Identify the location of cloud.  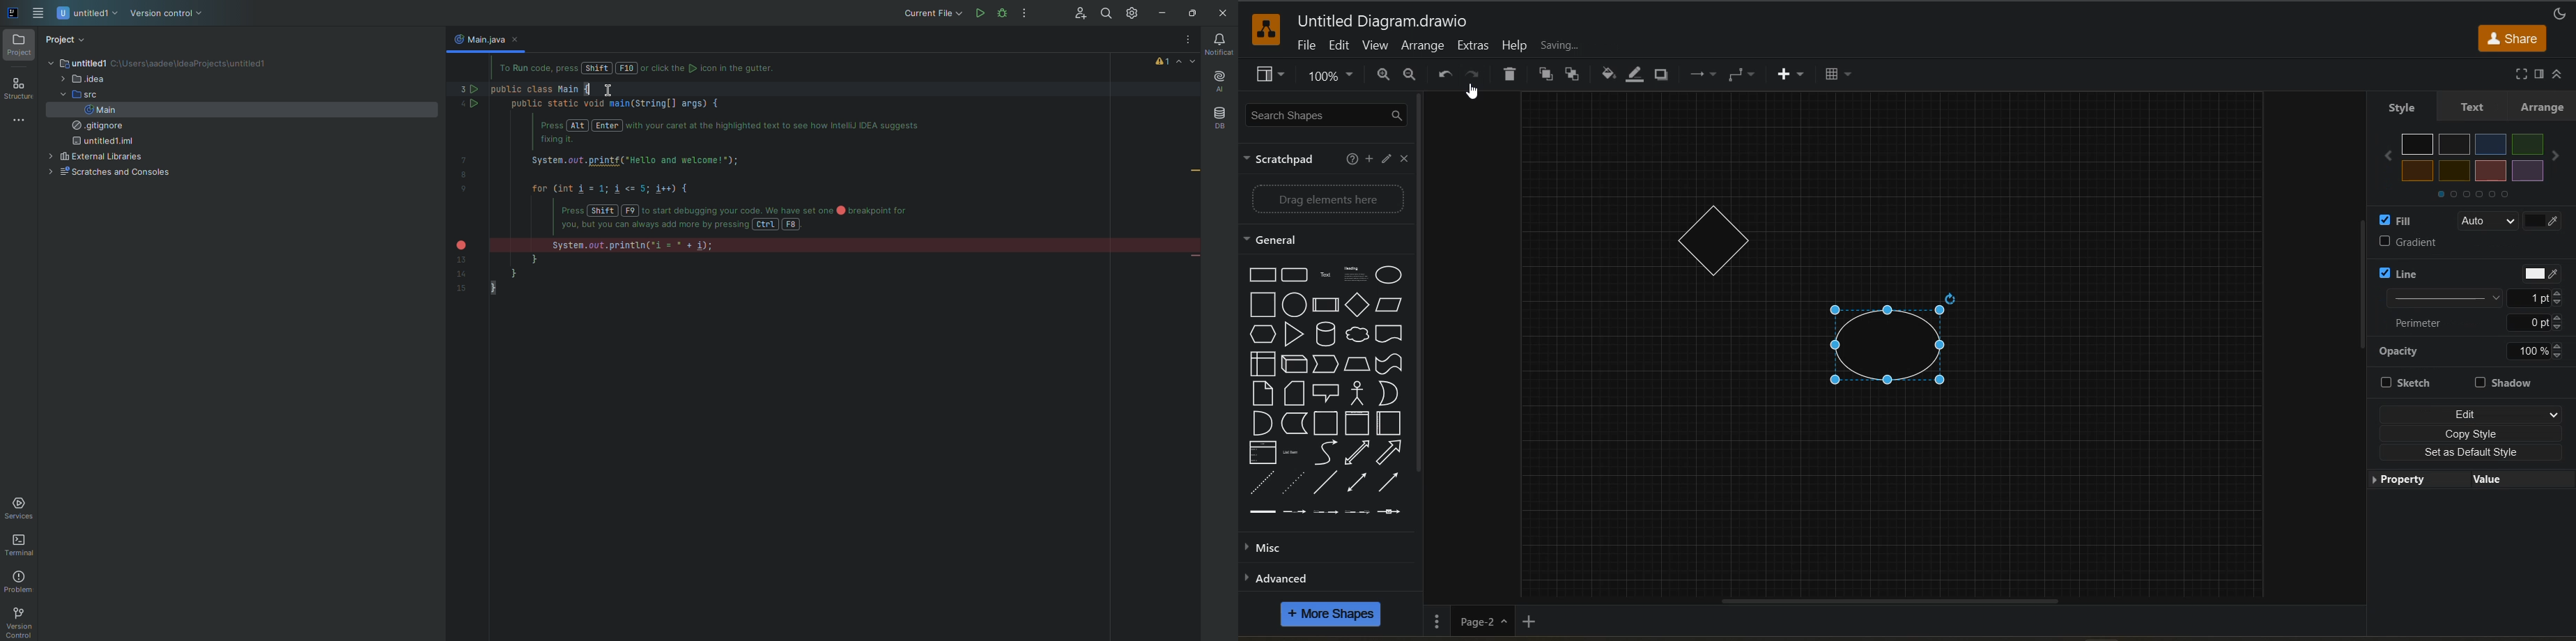
(1355, 335).